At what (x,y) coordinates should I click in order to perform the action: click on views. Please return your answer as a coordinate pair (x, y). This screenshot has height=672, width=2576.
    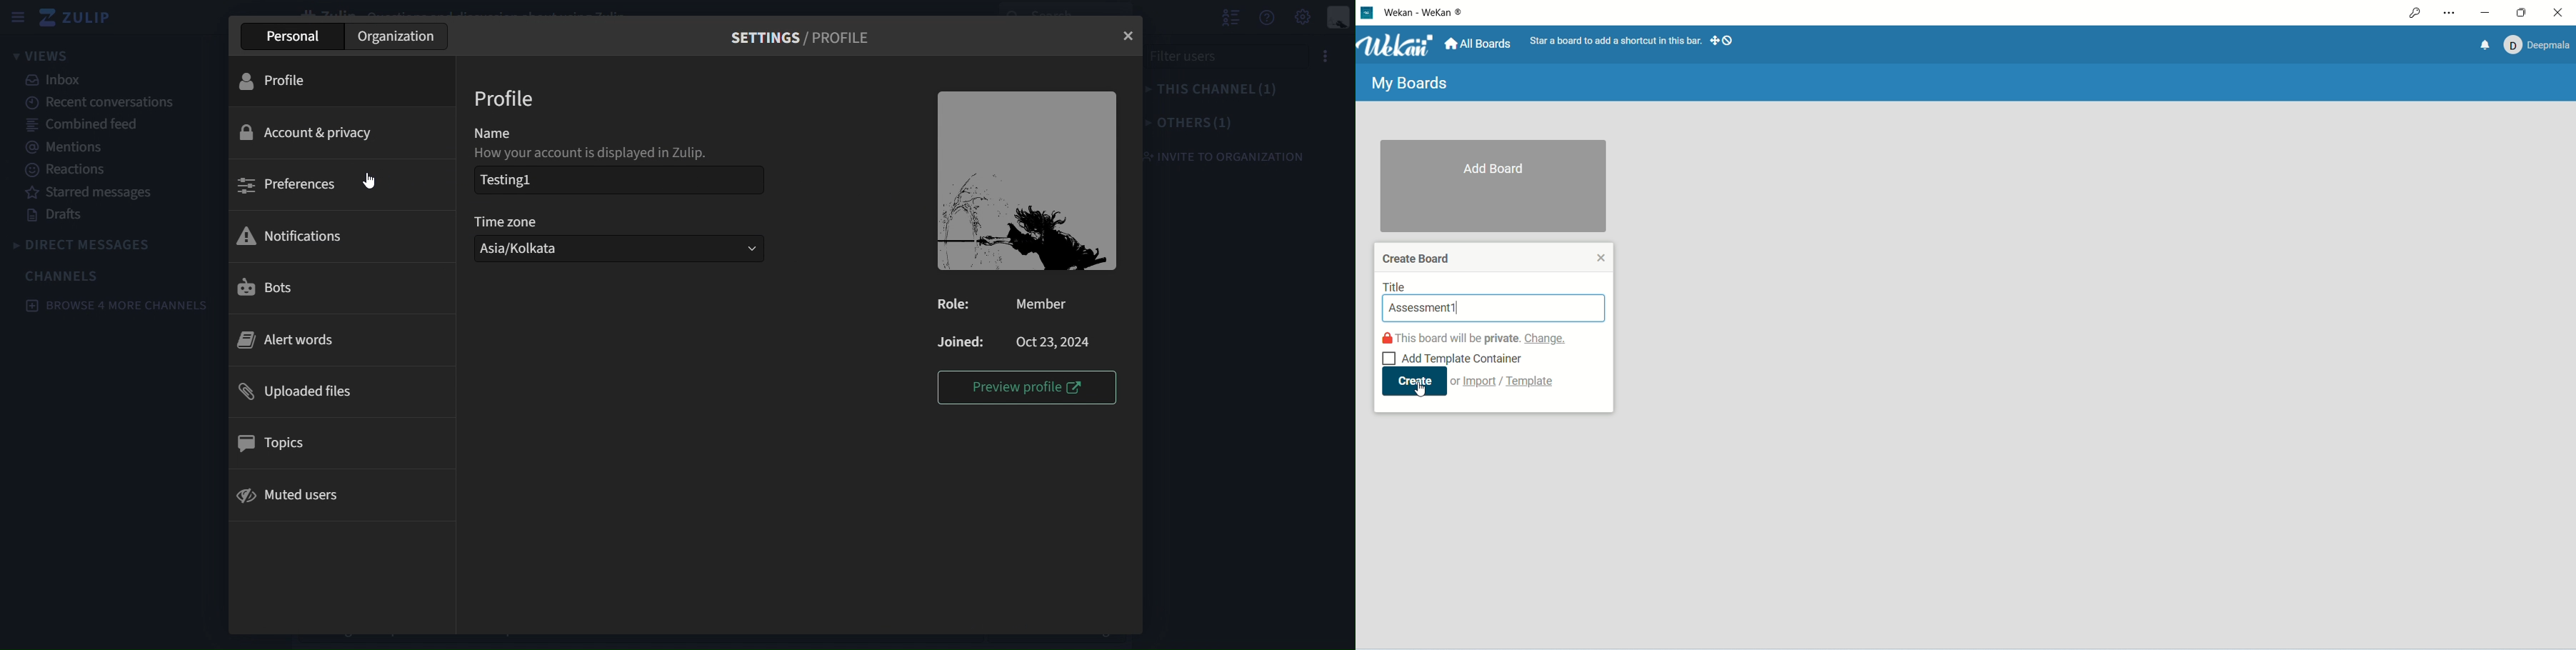
    Looking at the image, I should click on (41, 54).